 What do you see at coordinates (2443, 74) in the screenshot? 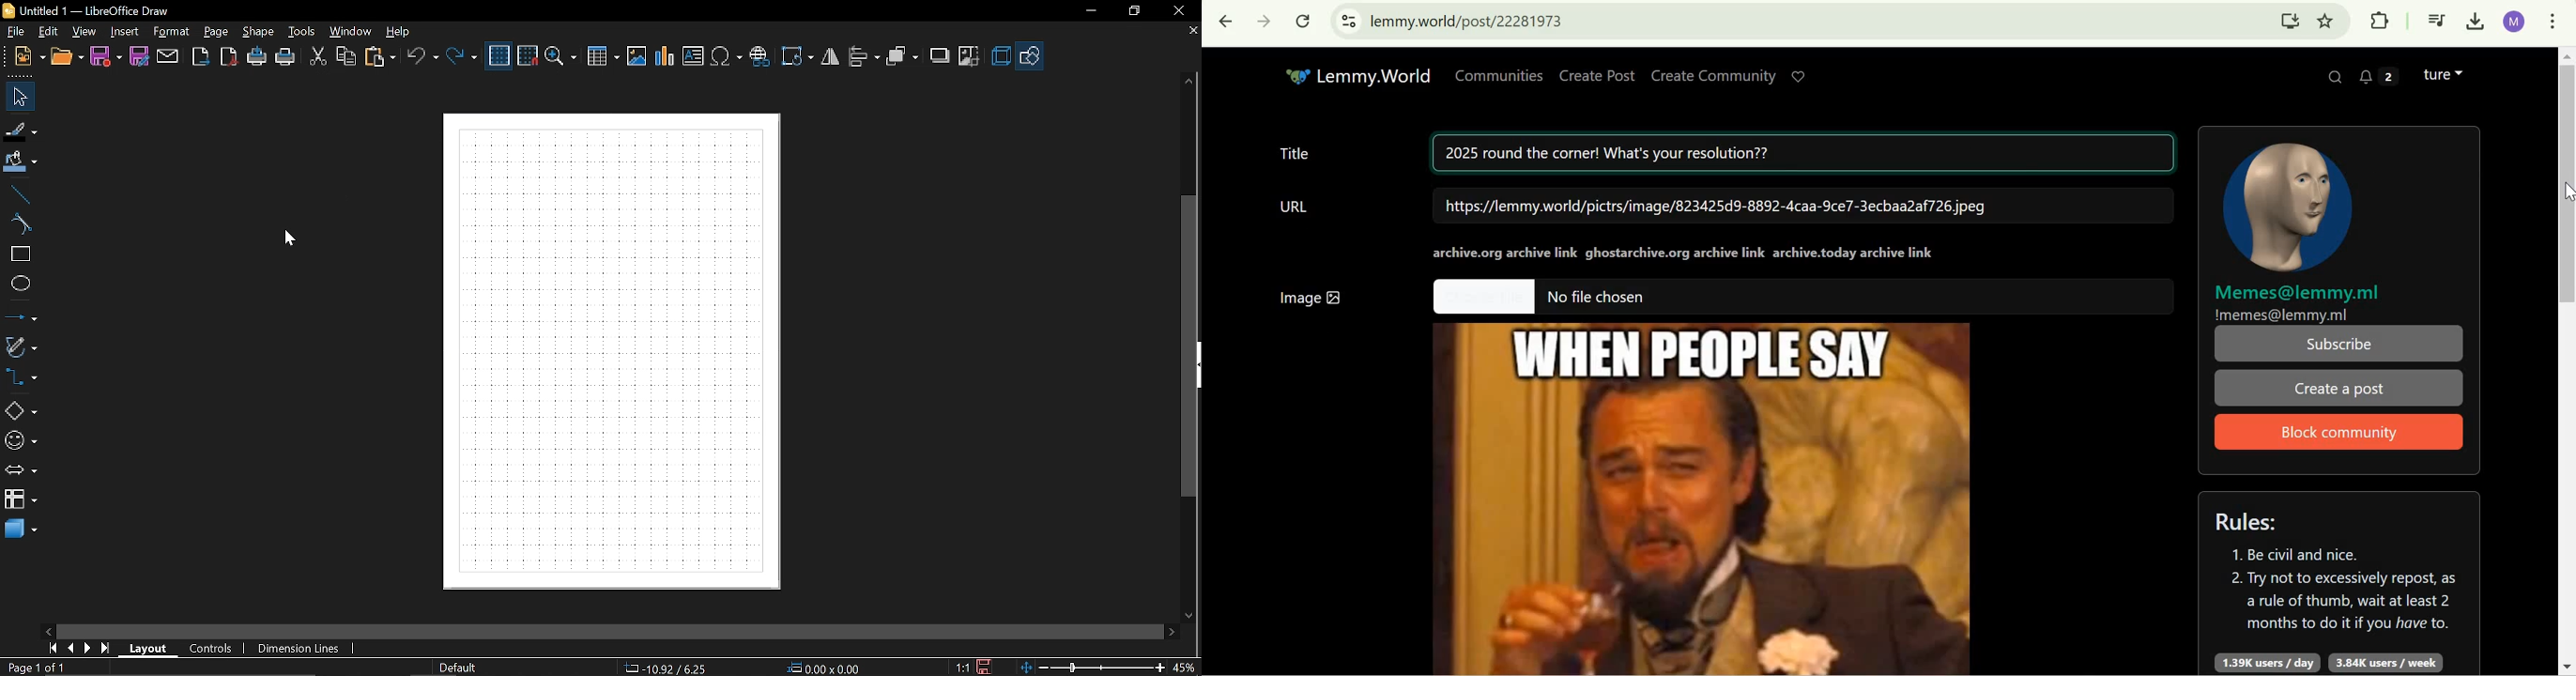
I see `Lemmy account` at bounding box center [2443, 74].